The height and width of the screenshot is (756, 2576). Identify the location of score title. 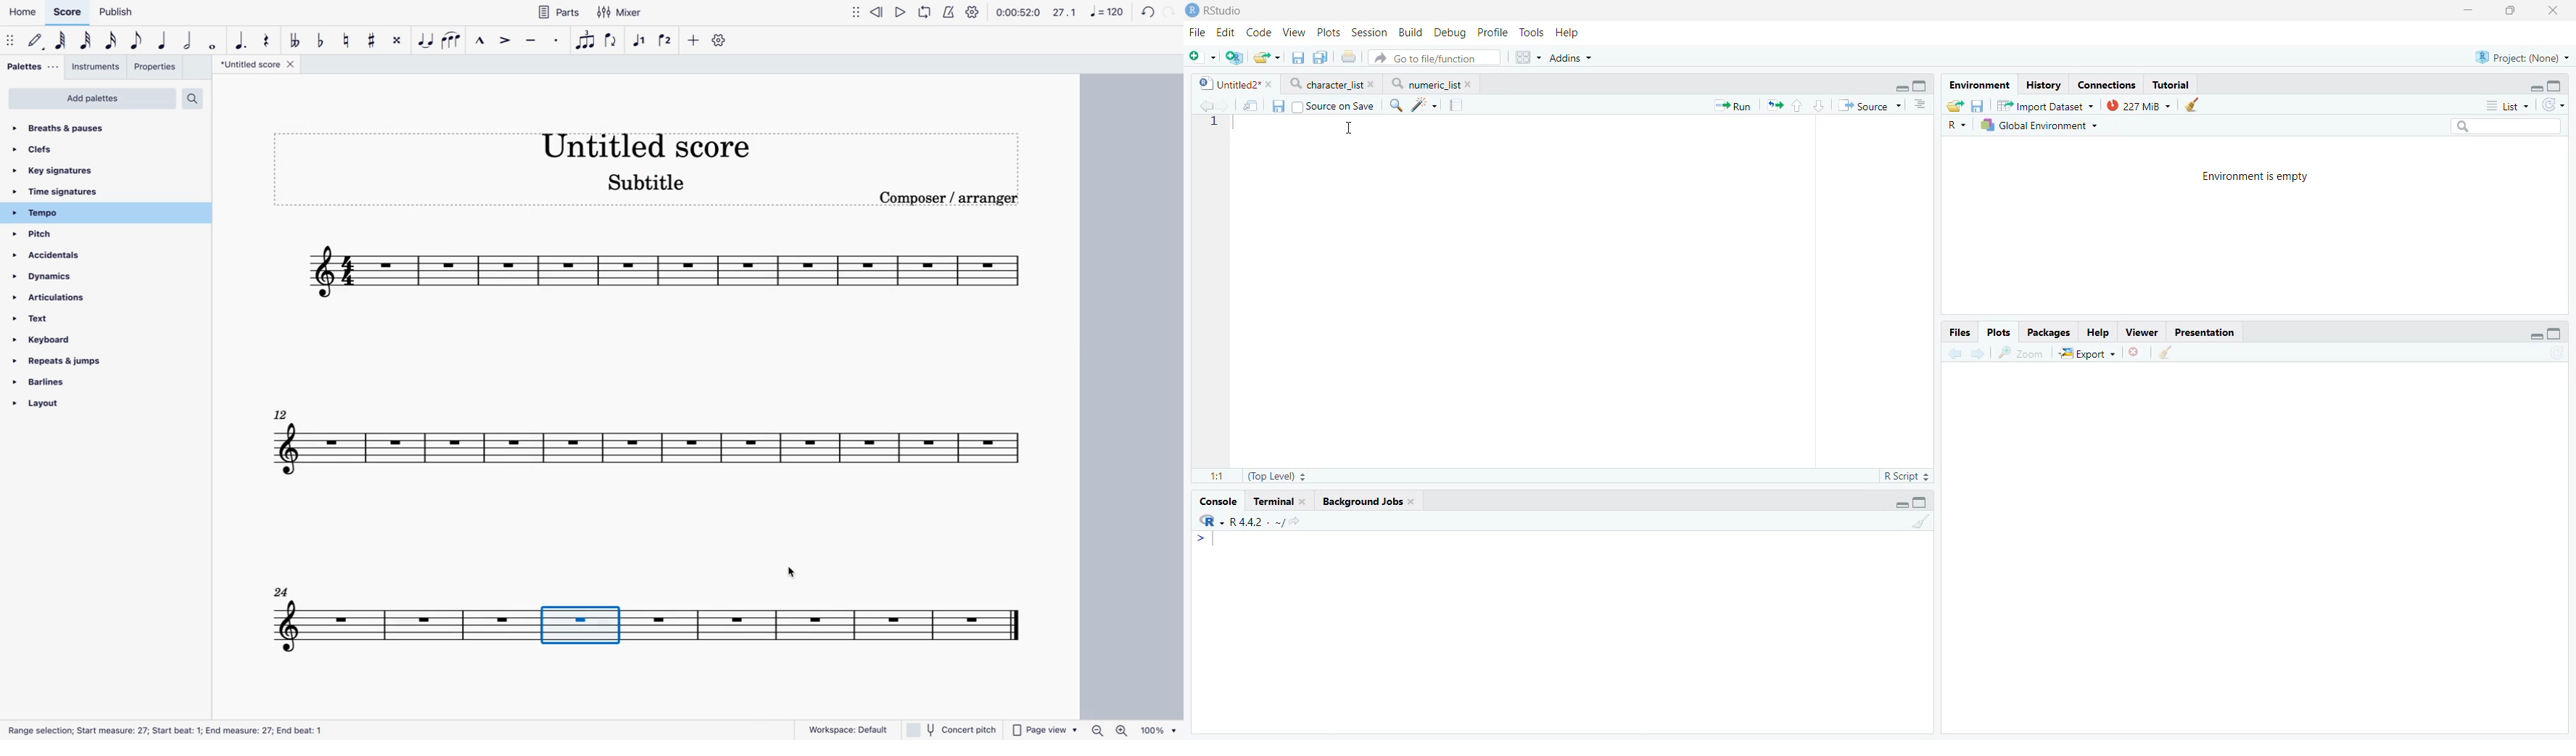
(250, 65).